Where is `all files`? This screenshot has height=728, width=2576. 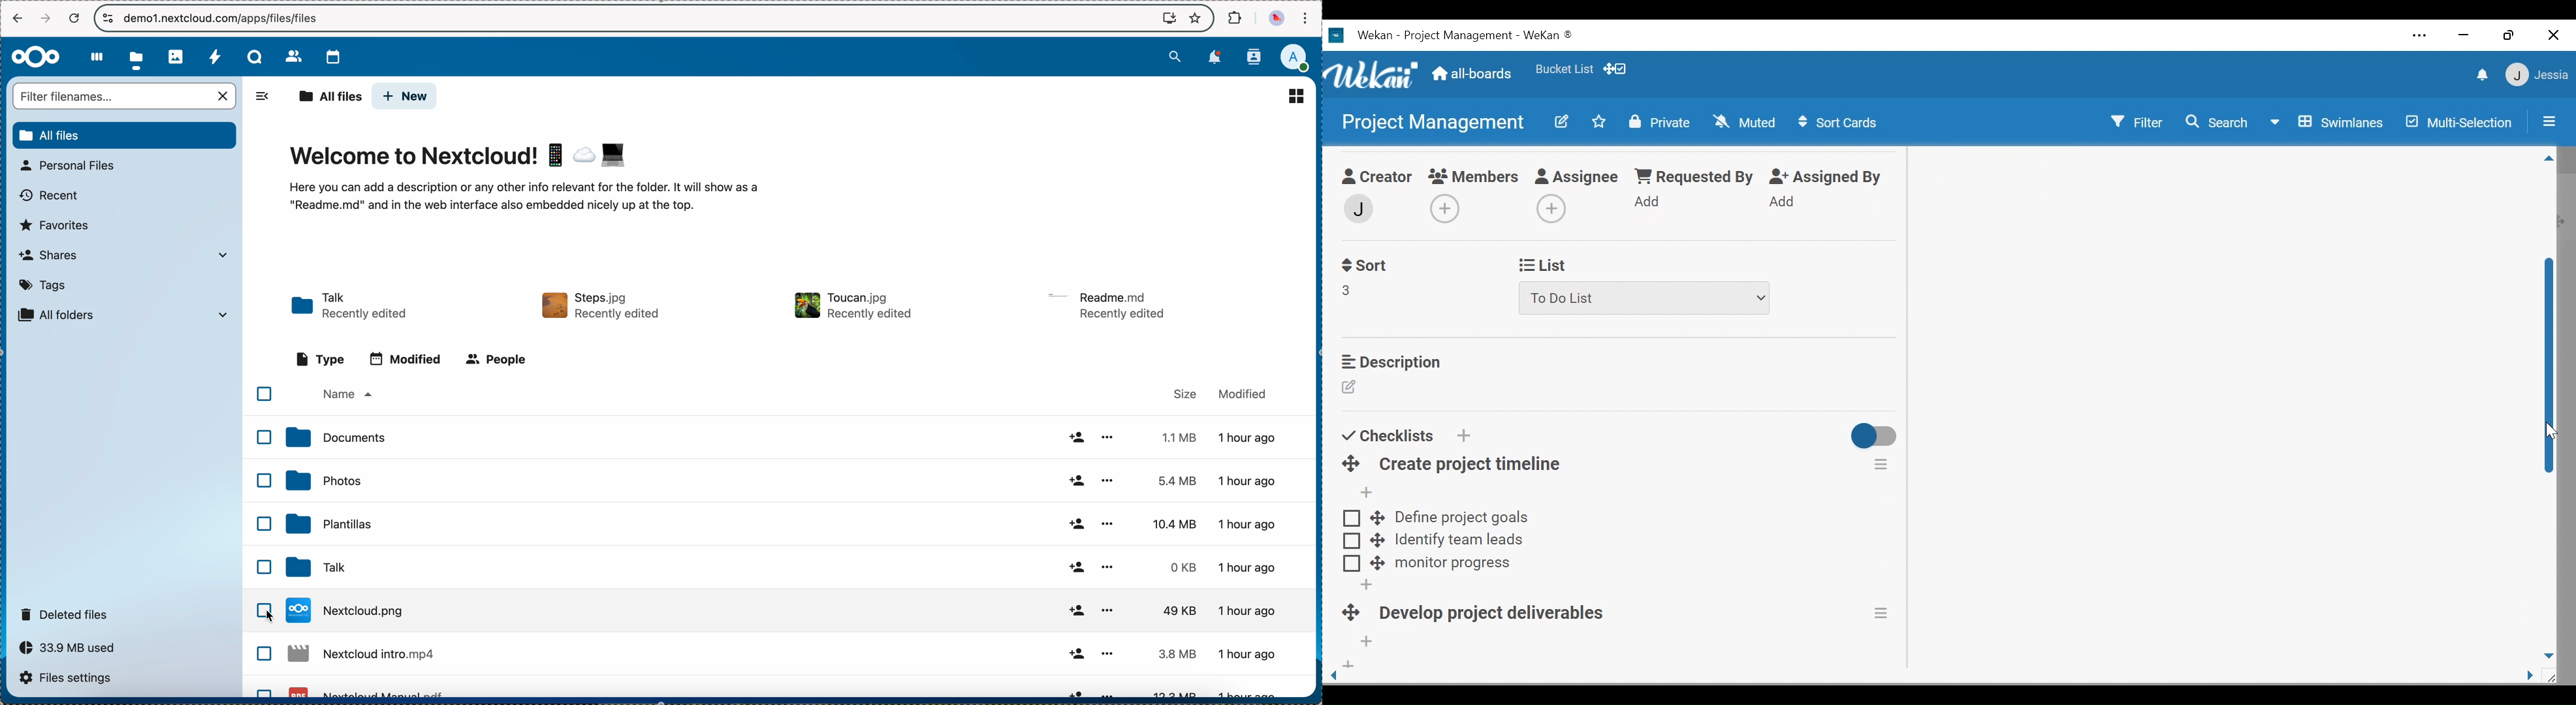
all files is located at coordinates (124, 135).